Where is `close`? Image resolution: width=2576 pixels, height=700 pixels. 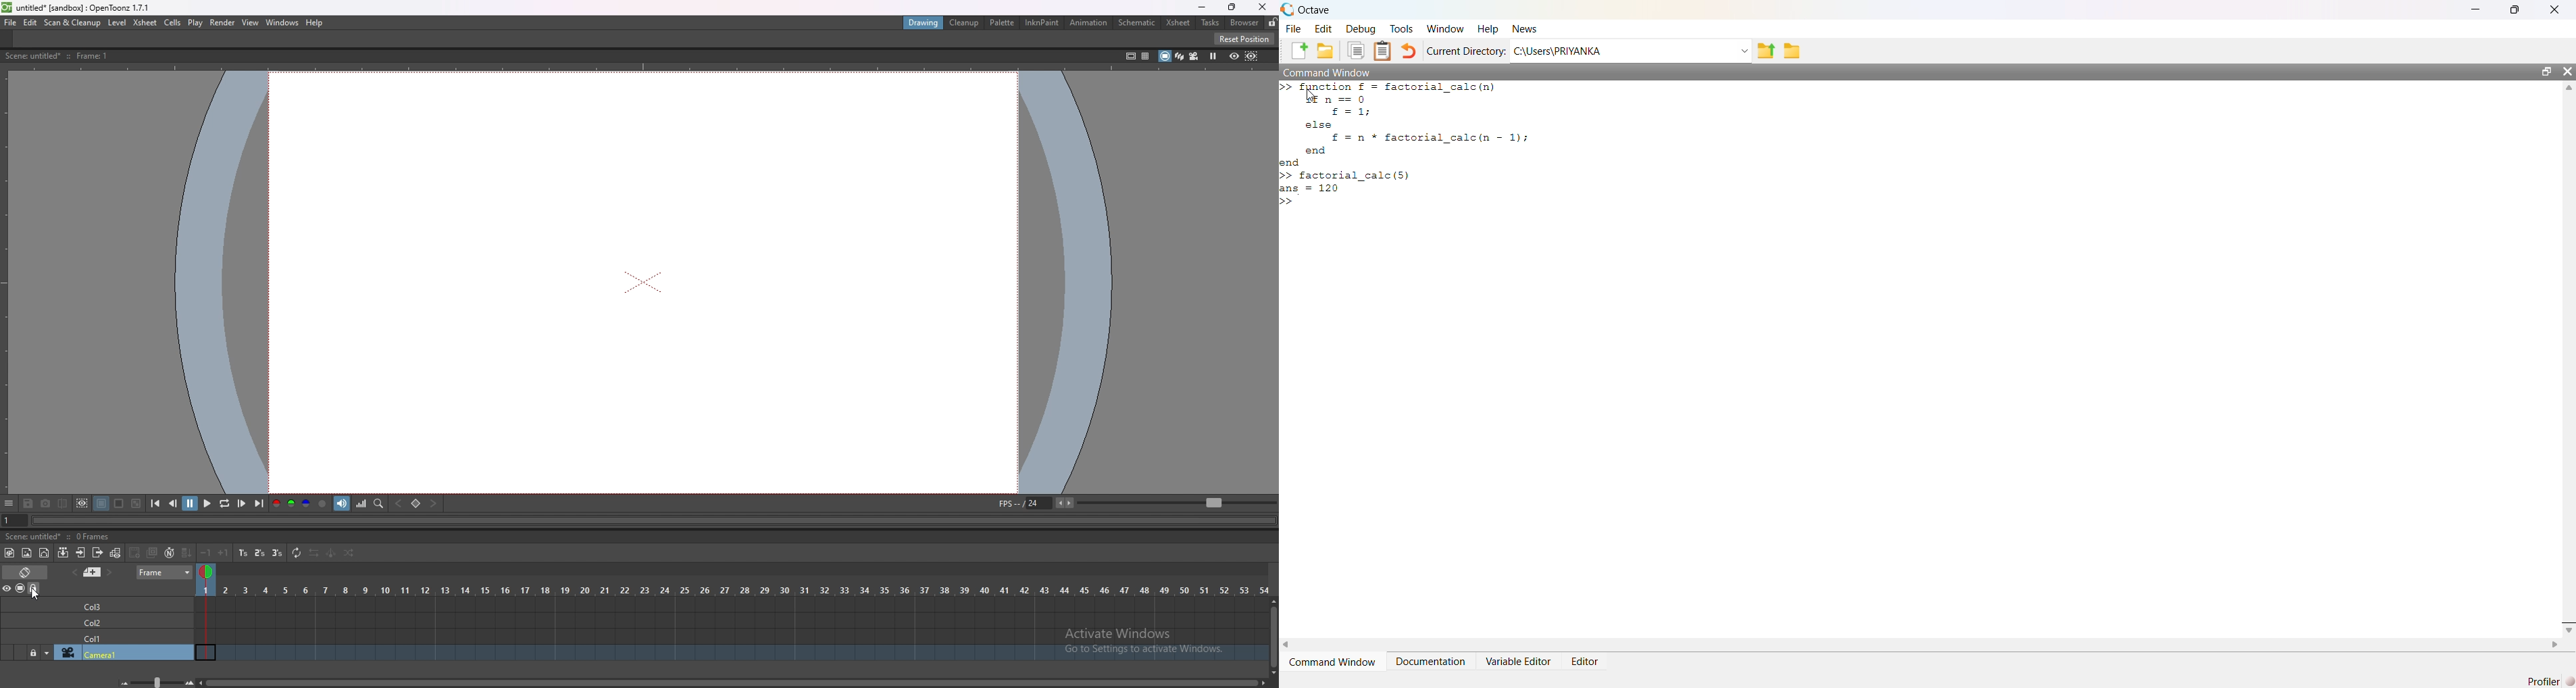 close is located at coordinates (2567, 71).